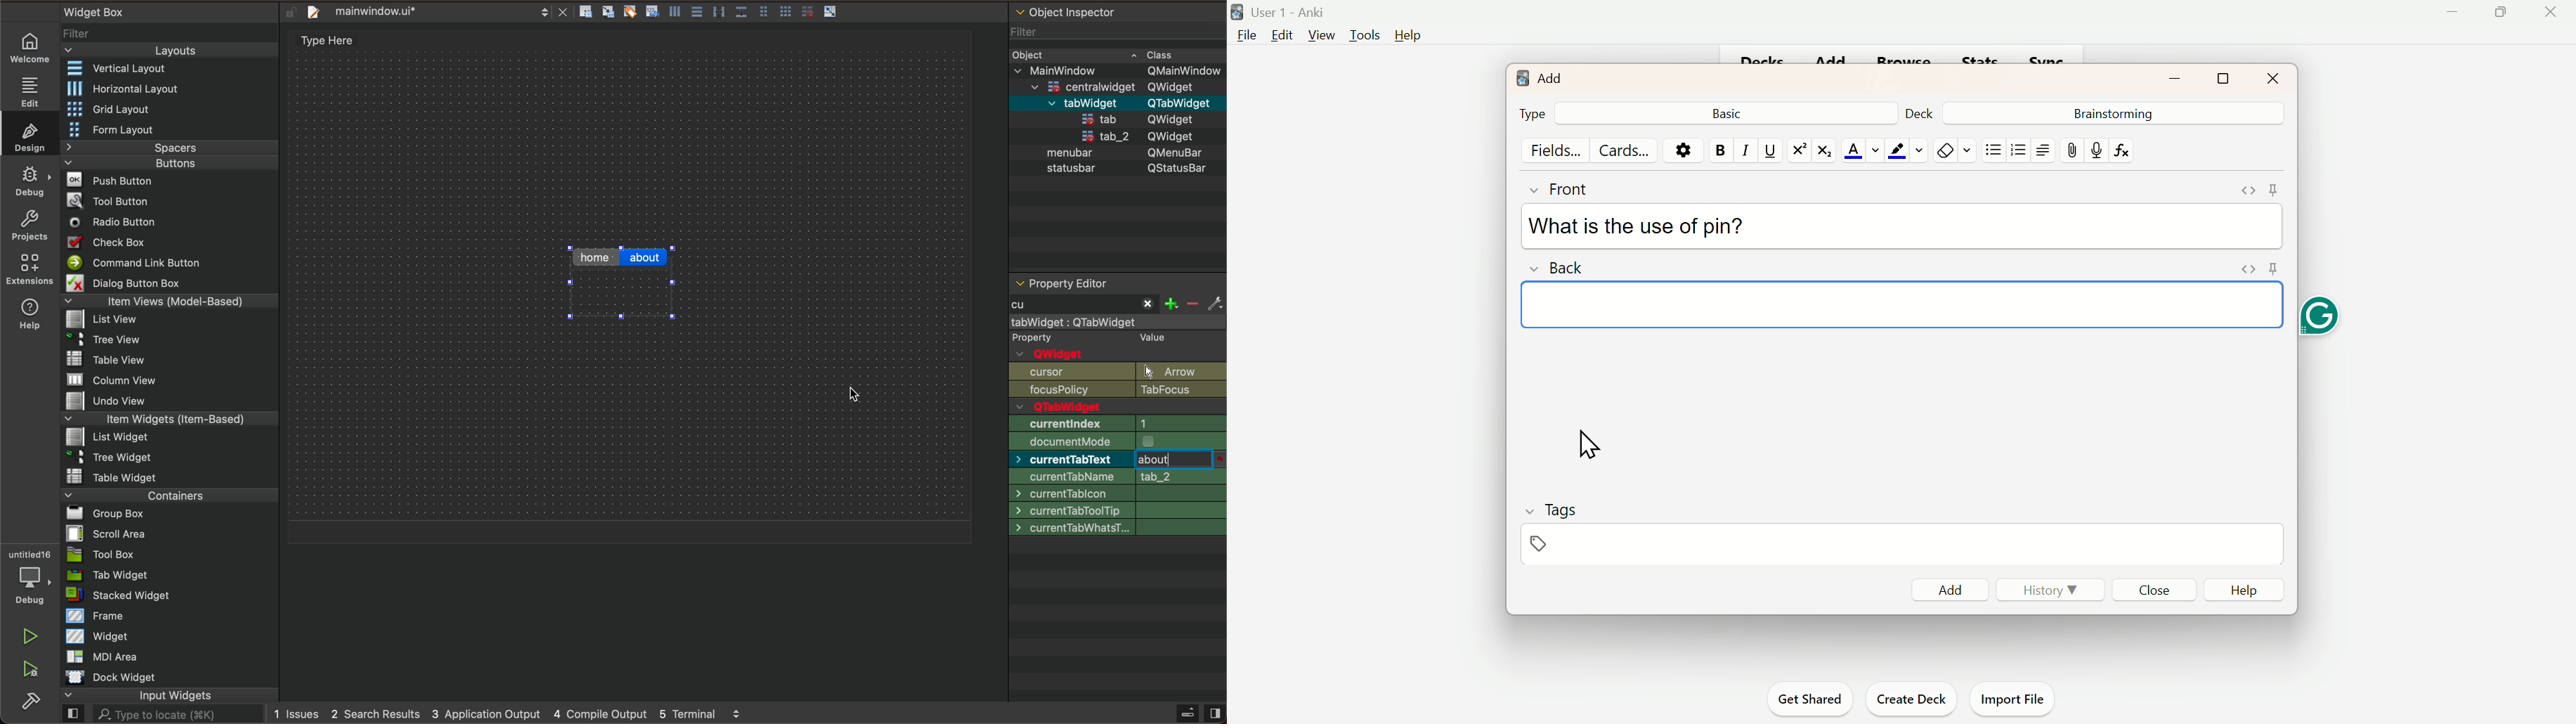 This screenshot has width=2576, height=728. I want to click on qobject, so click(1116, 345).